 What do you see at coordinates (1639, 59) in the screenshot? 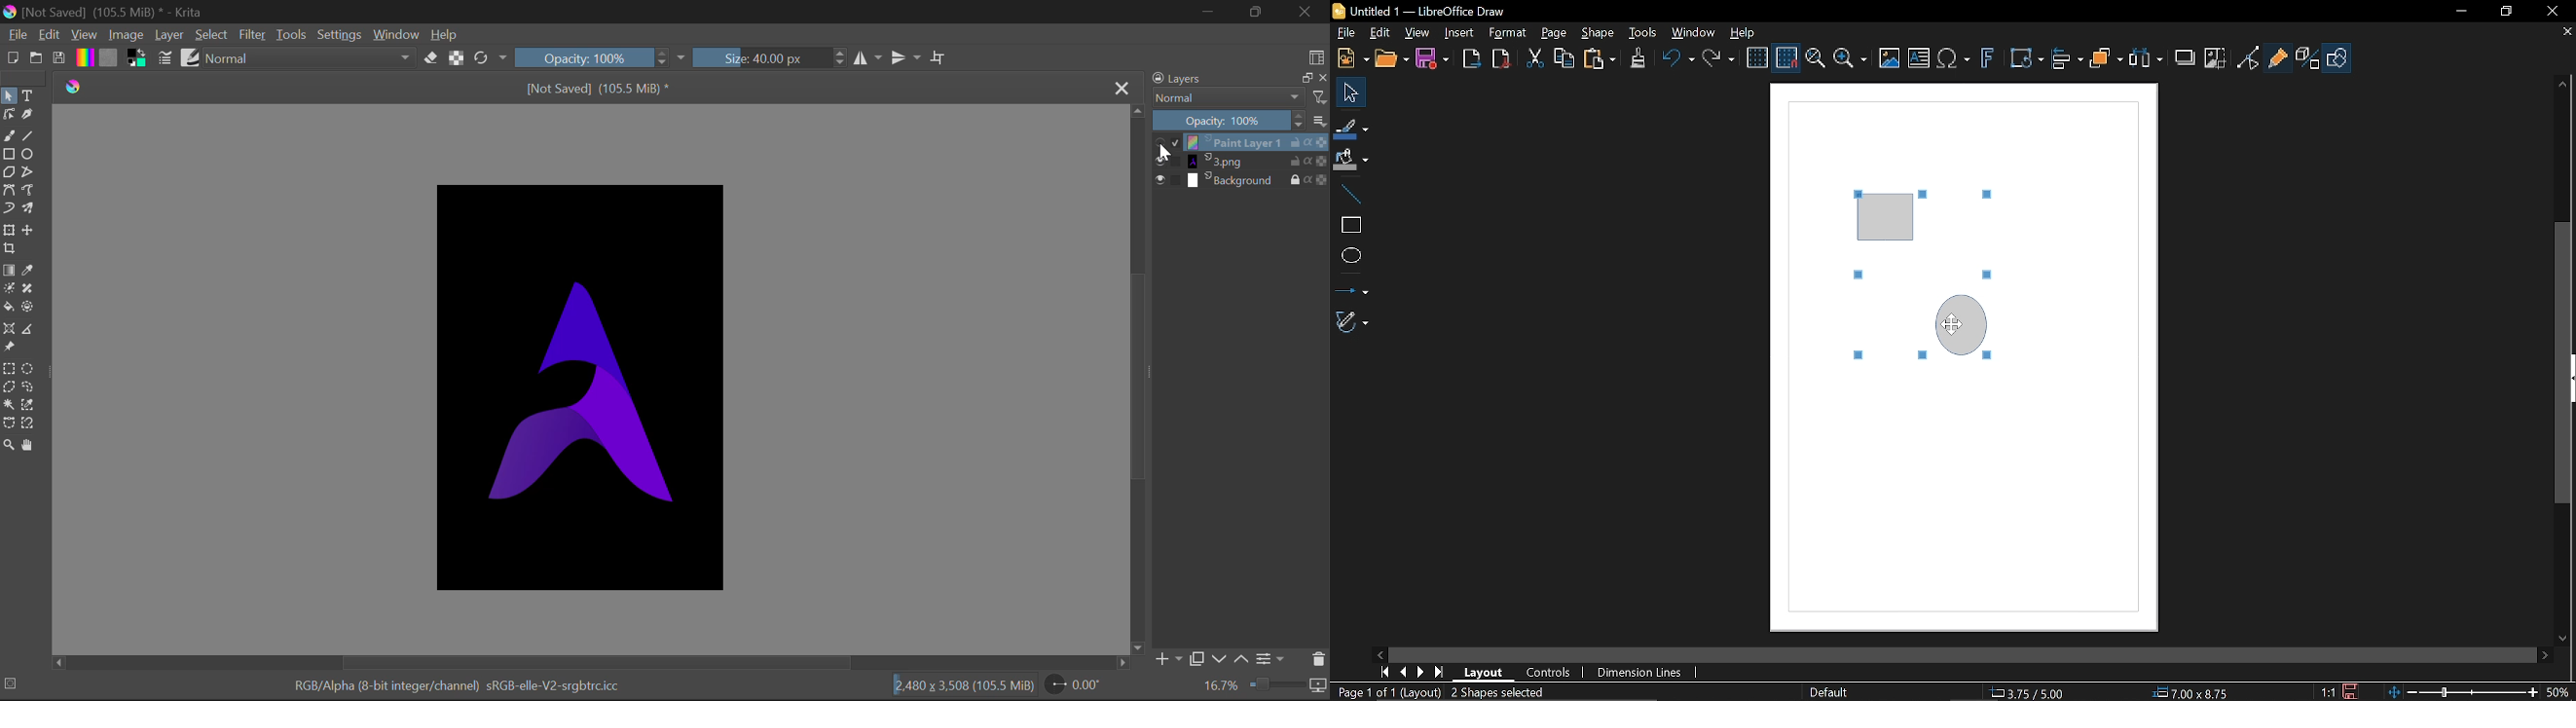
I see `Clone` at bounding box center [1639, 59].